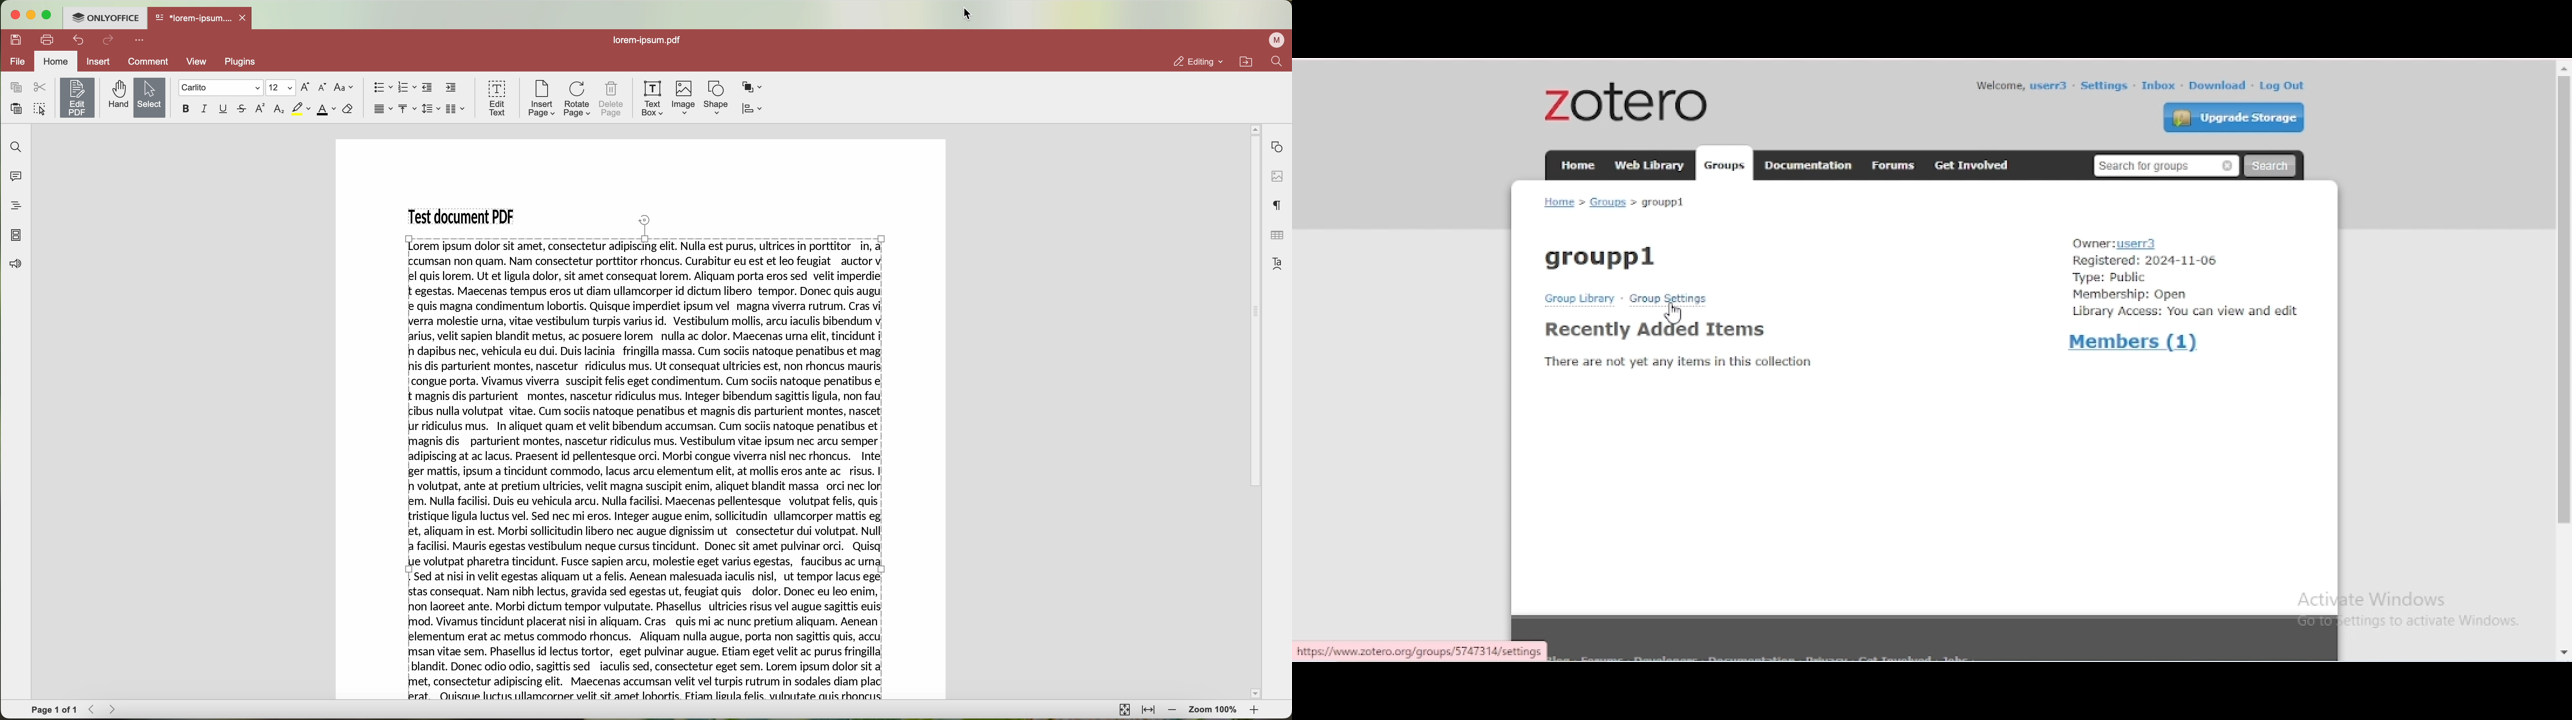  I want to click on shape, so click(715, 97).